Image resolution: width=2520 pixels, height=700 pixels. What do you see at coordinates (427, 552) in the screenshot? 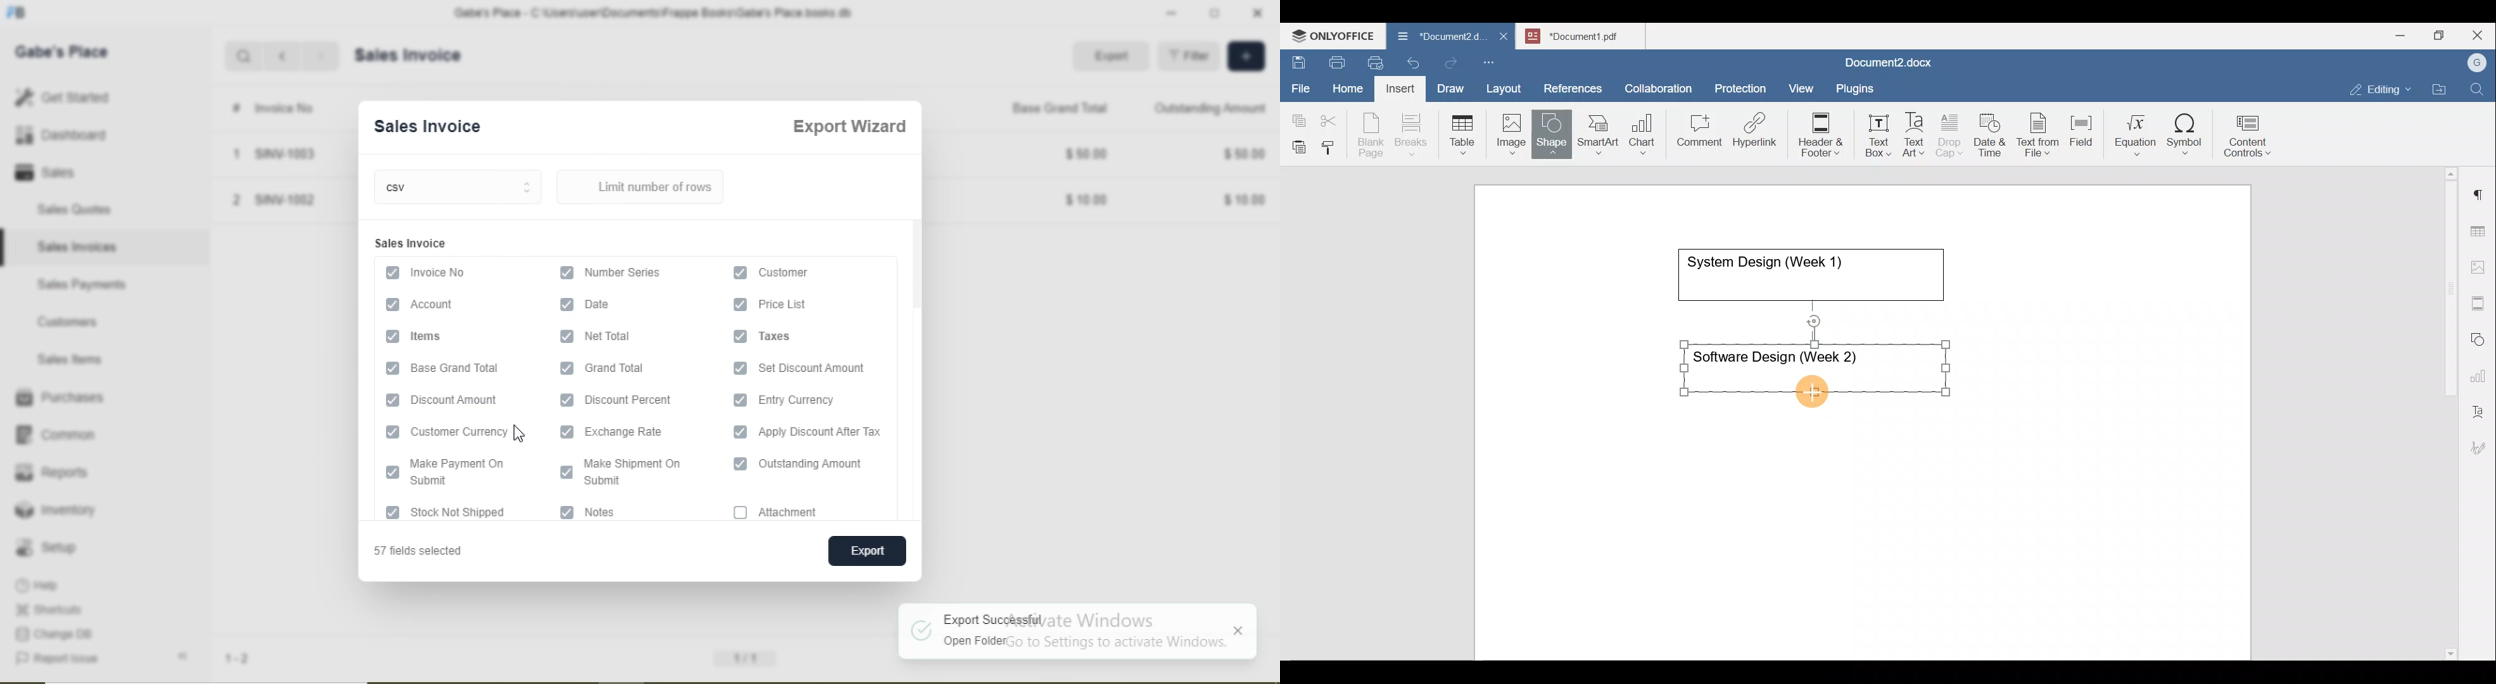
I see `57 fields selected` at bounding box center [427, 552].